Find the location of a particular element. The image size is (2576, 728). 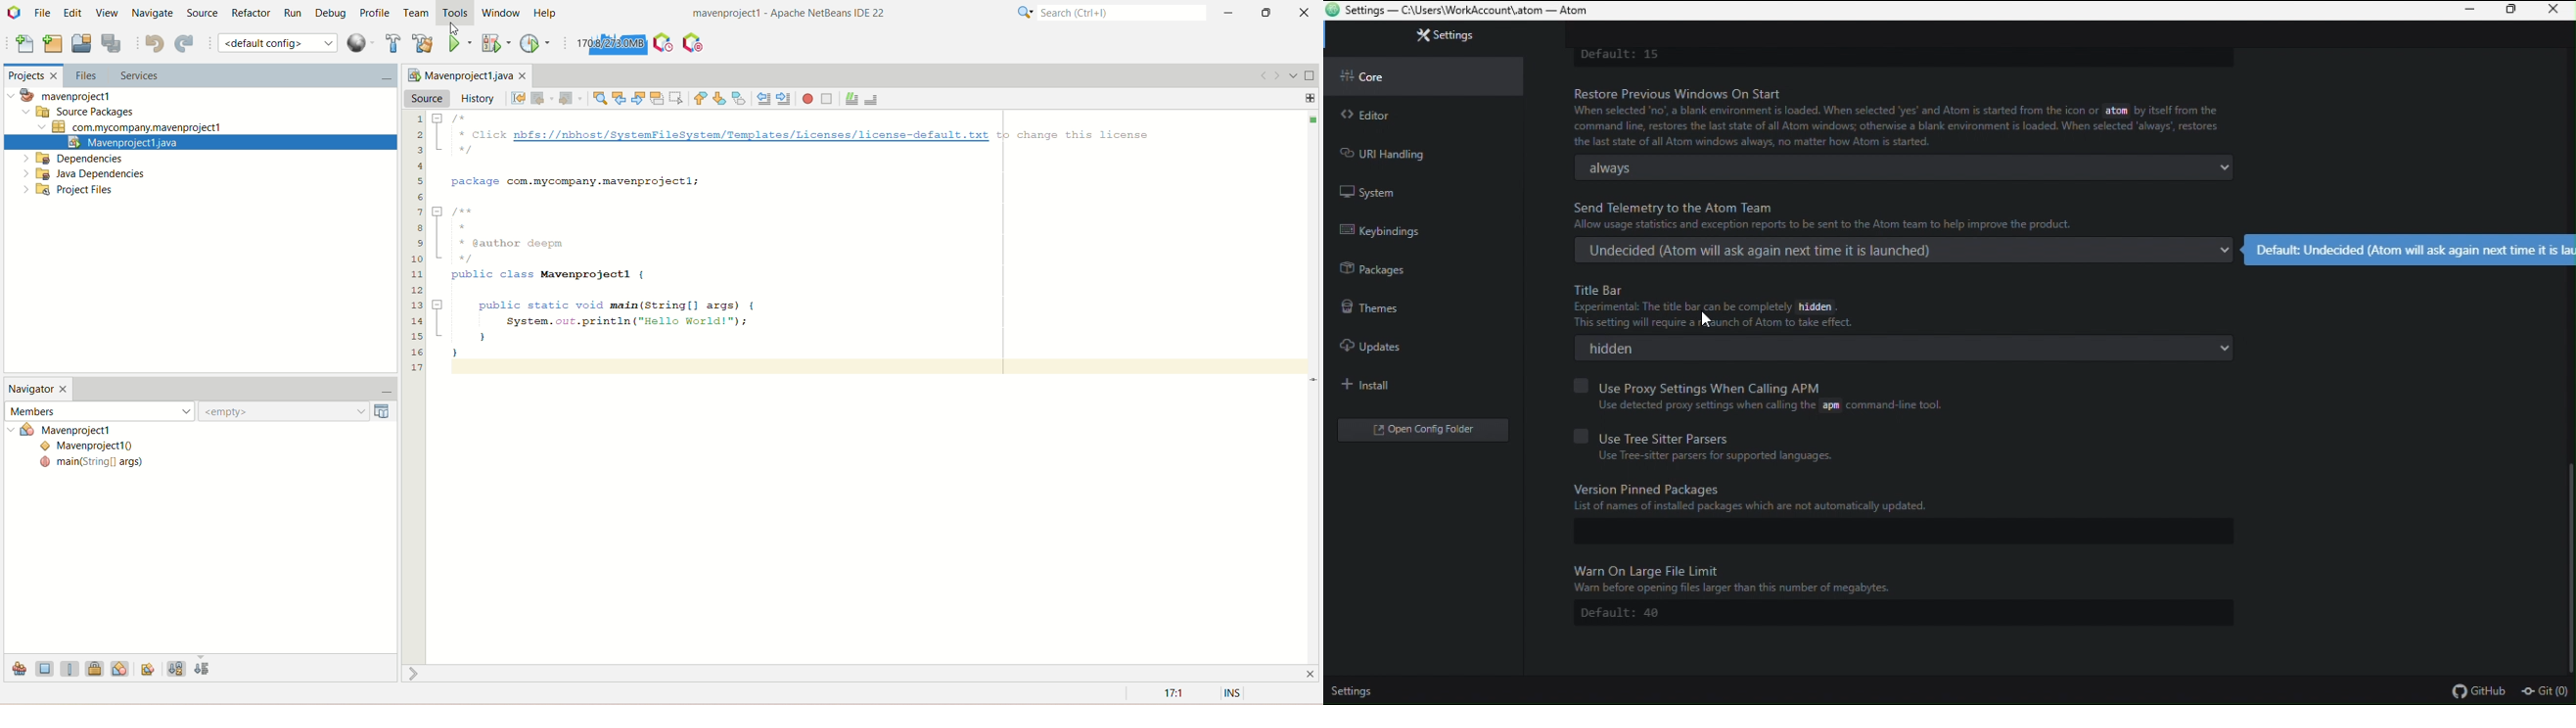

Java dependencies is located at coordinates (84, 174).